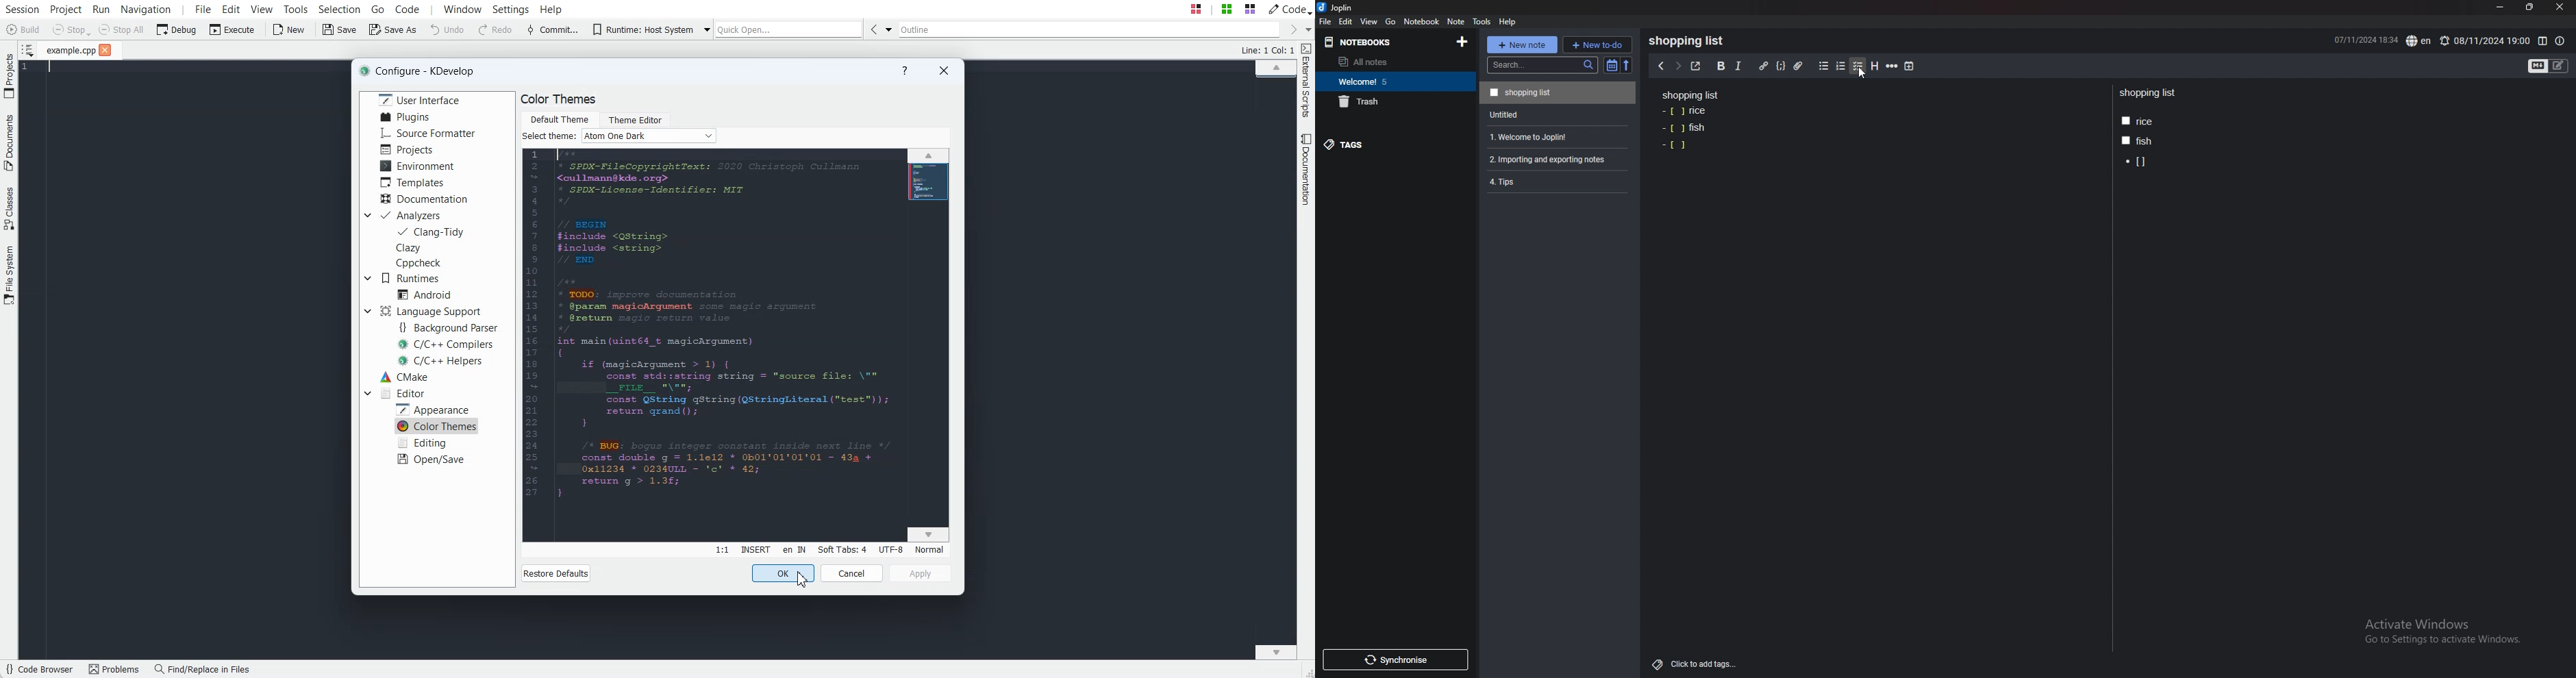 This screenshot has height=700, width=2576. I want to click on rice, so click(1686, 112).